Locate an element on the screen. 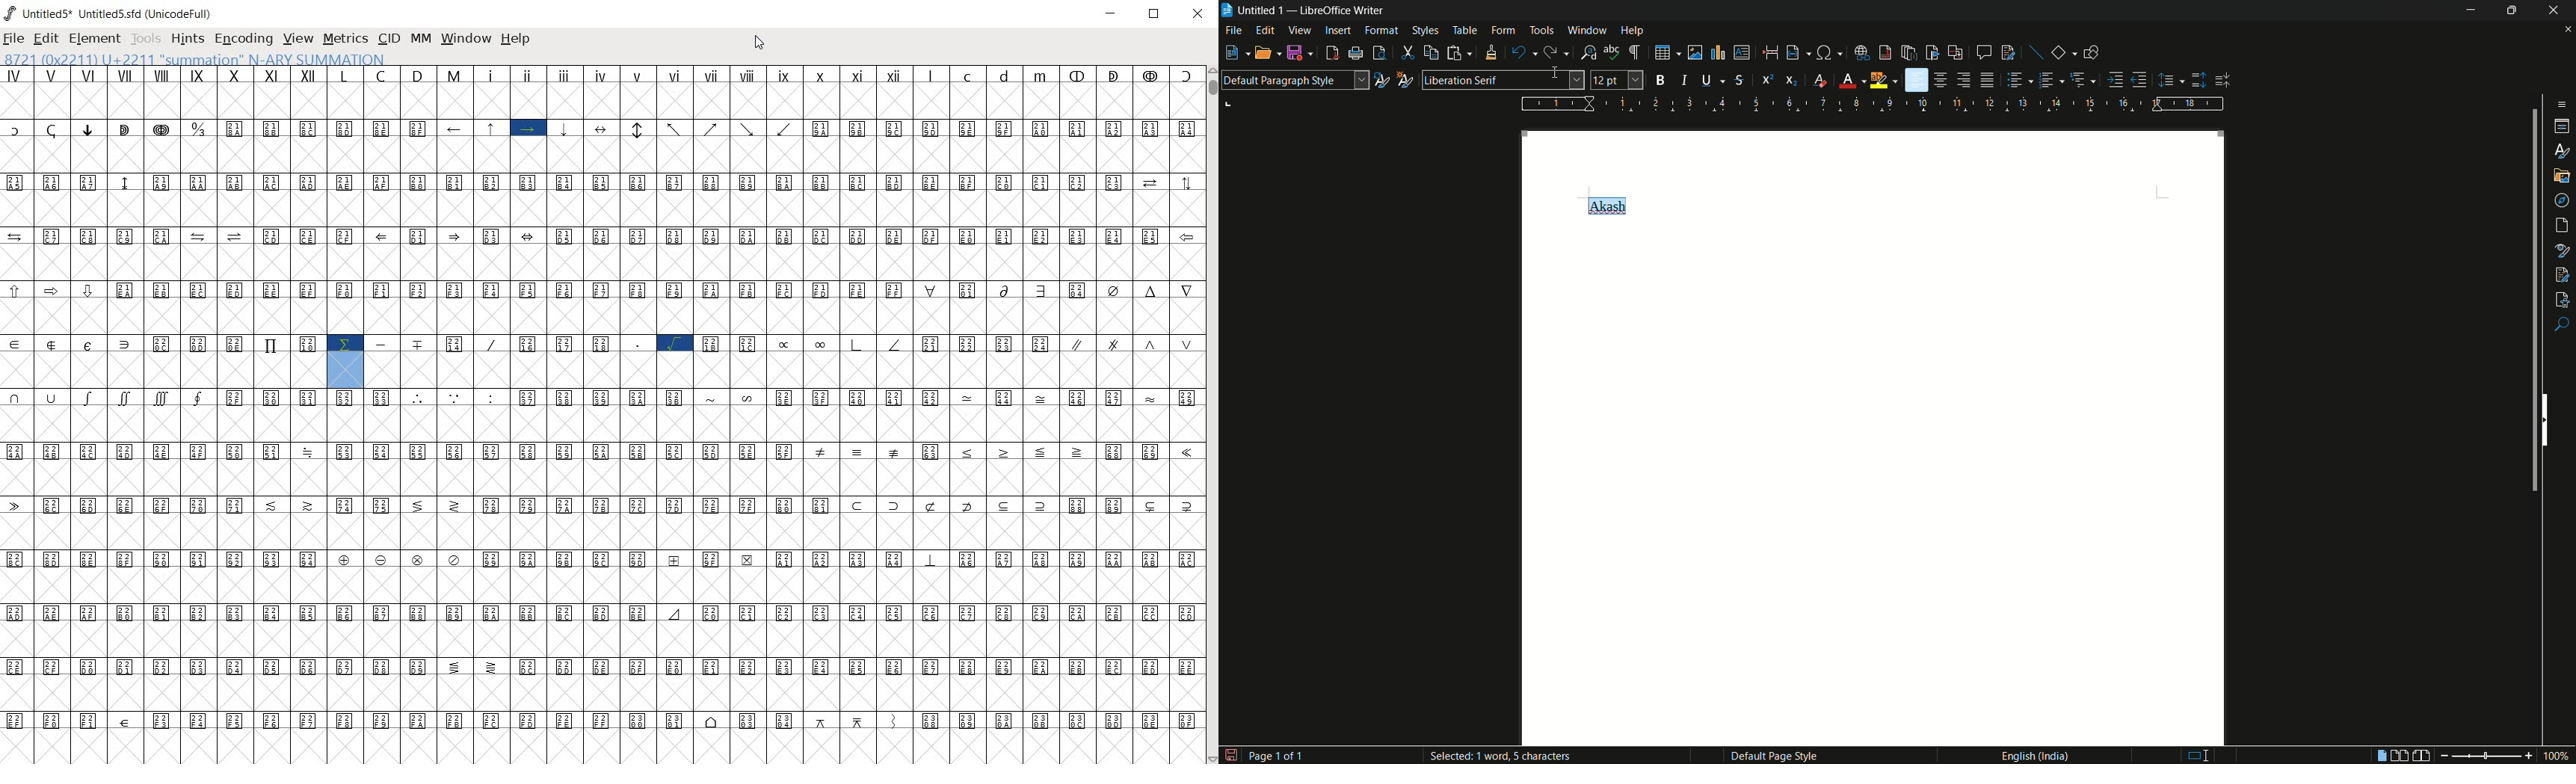 The image size is (2576, 784). file menu is located at coordinates (1235, 32).